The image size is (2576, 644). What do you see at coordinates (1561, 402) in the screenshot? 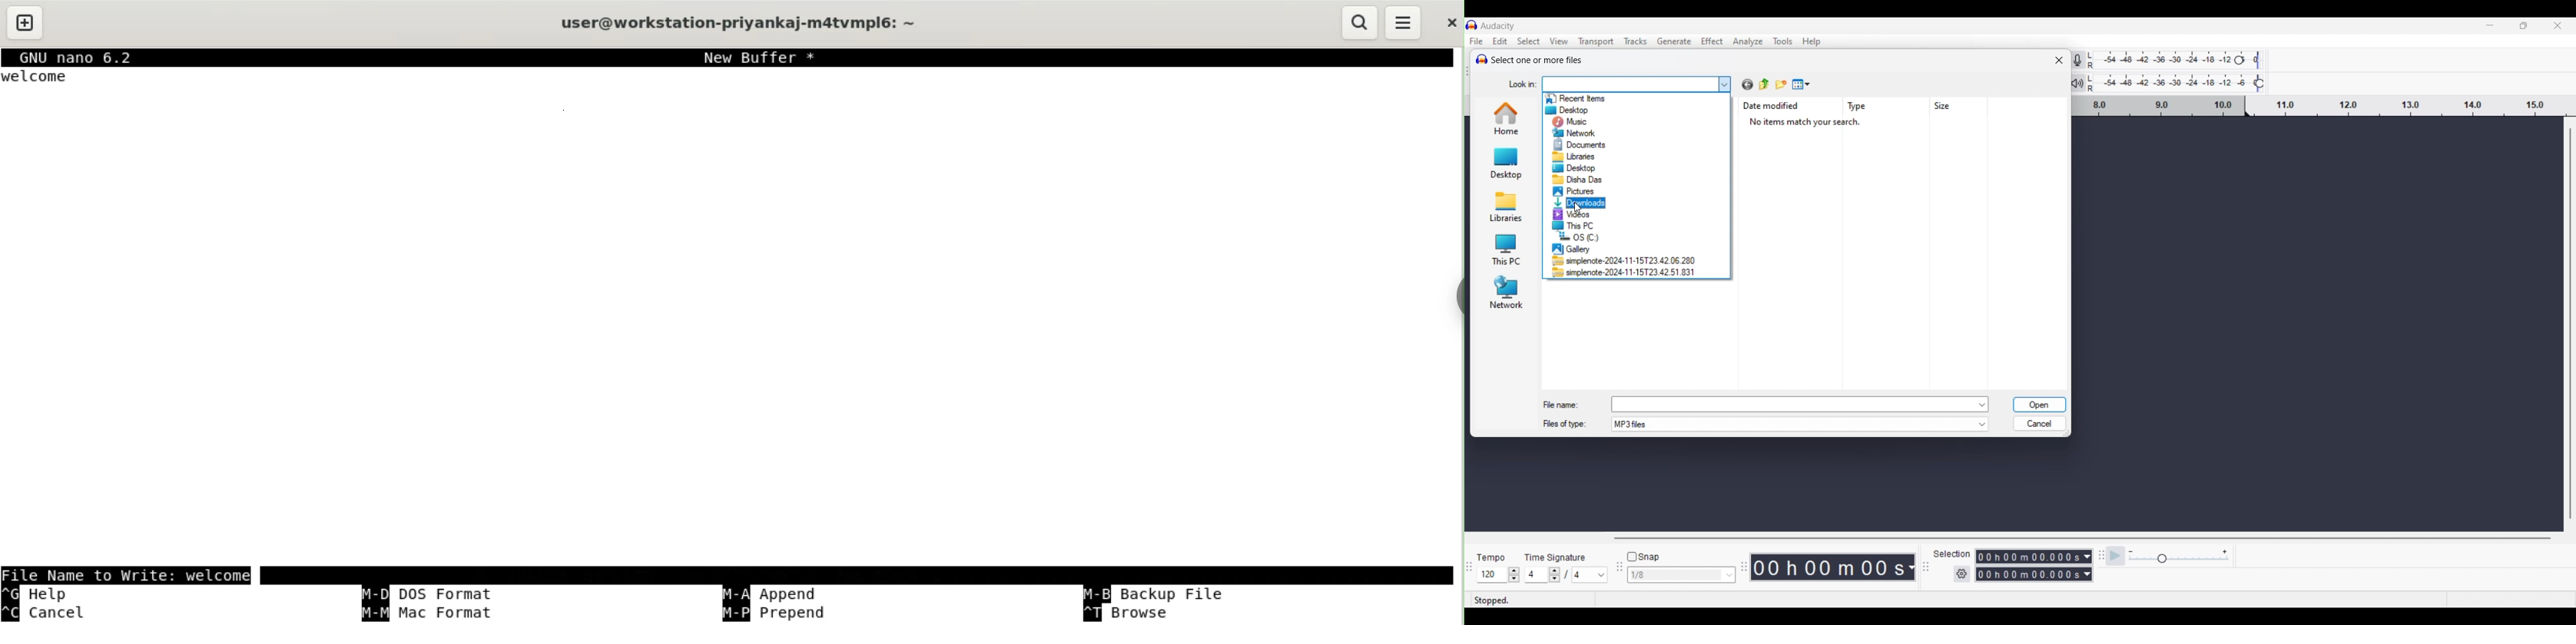
I see `File name:` at bounding box center [1561, 402].